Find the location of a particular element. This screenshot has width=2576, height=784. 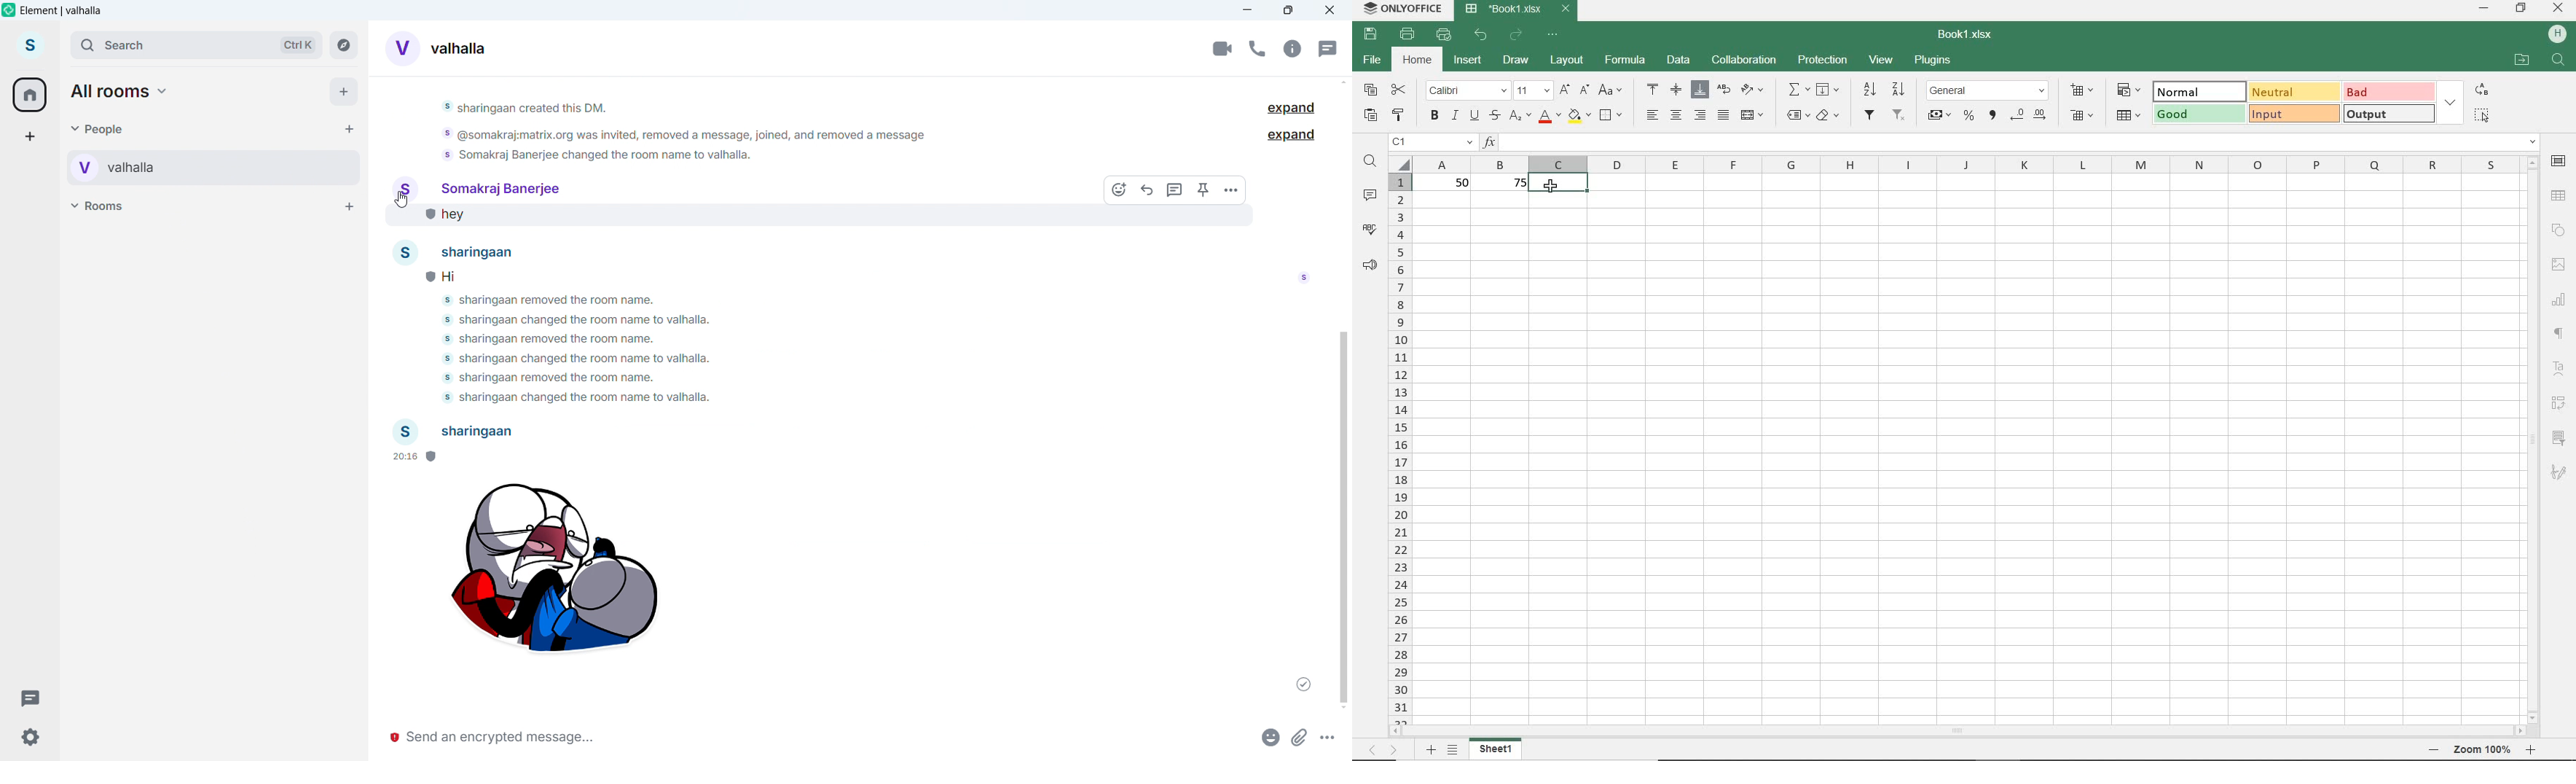

react  is located at coordinates (1122, 189).